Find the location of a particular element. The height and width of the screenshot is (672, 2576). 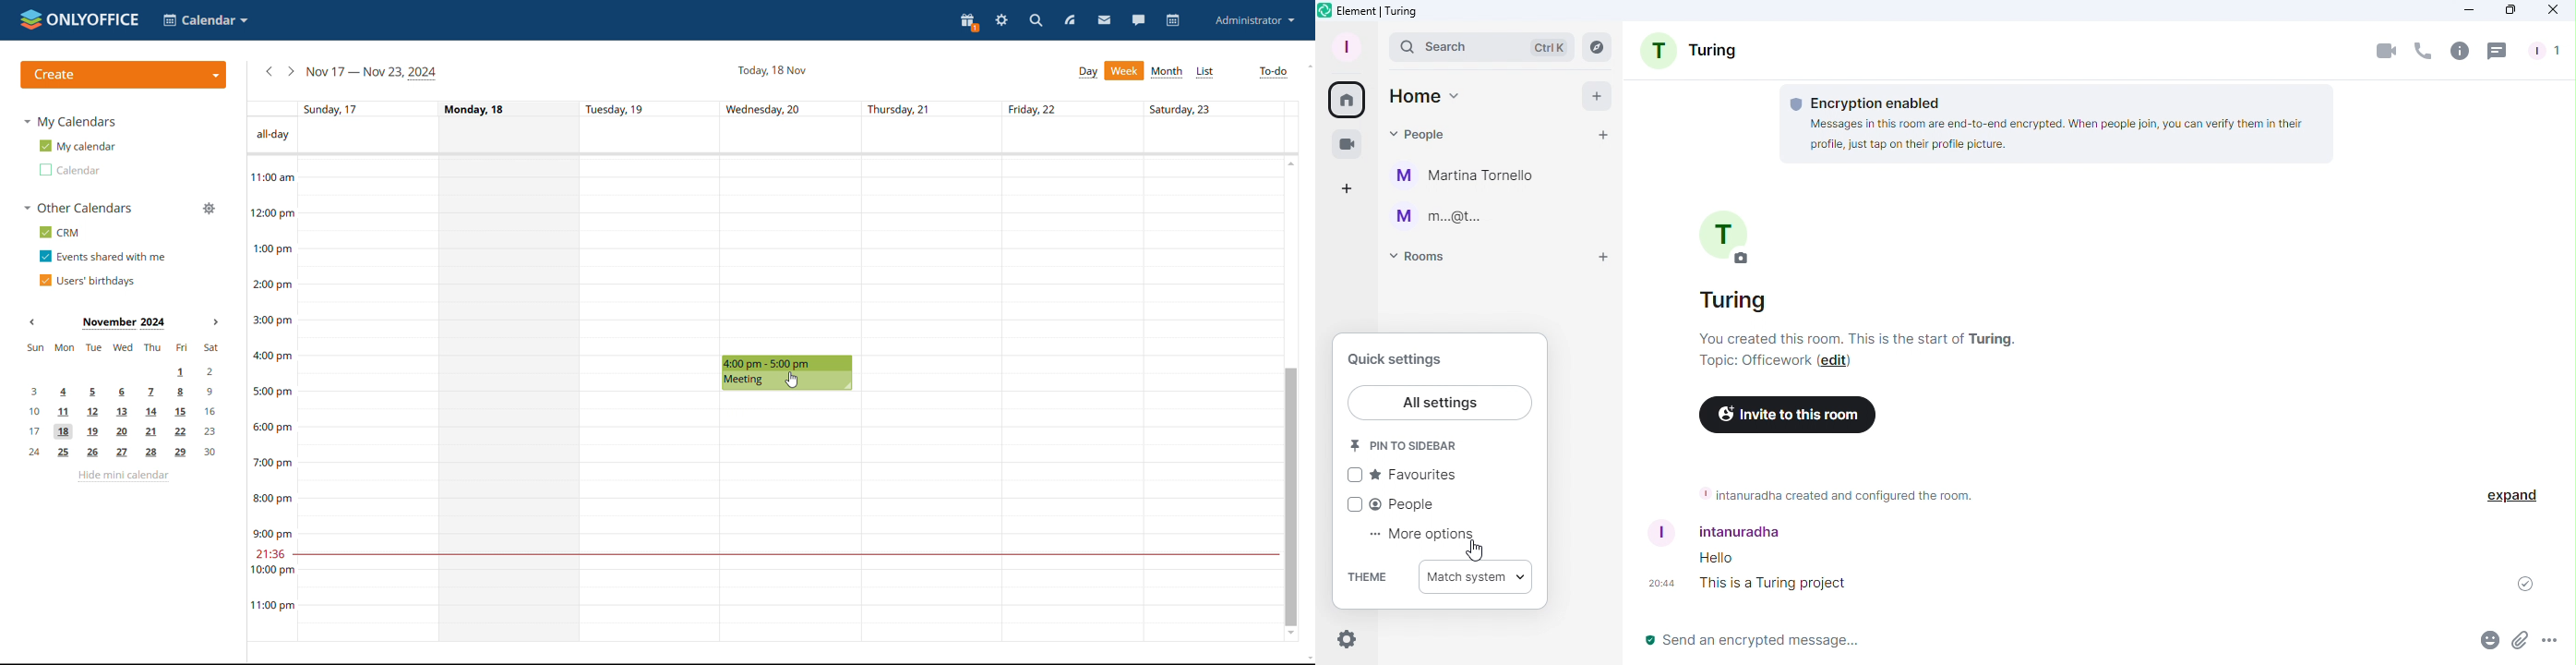

Theme is located at coordinates (1370, 574).